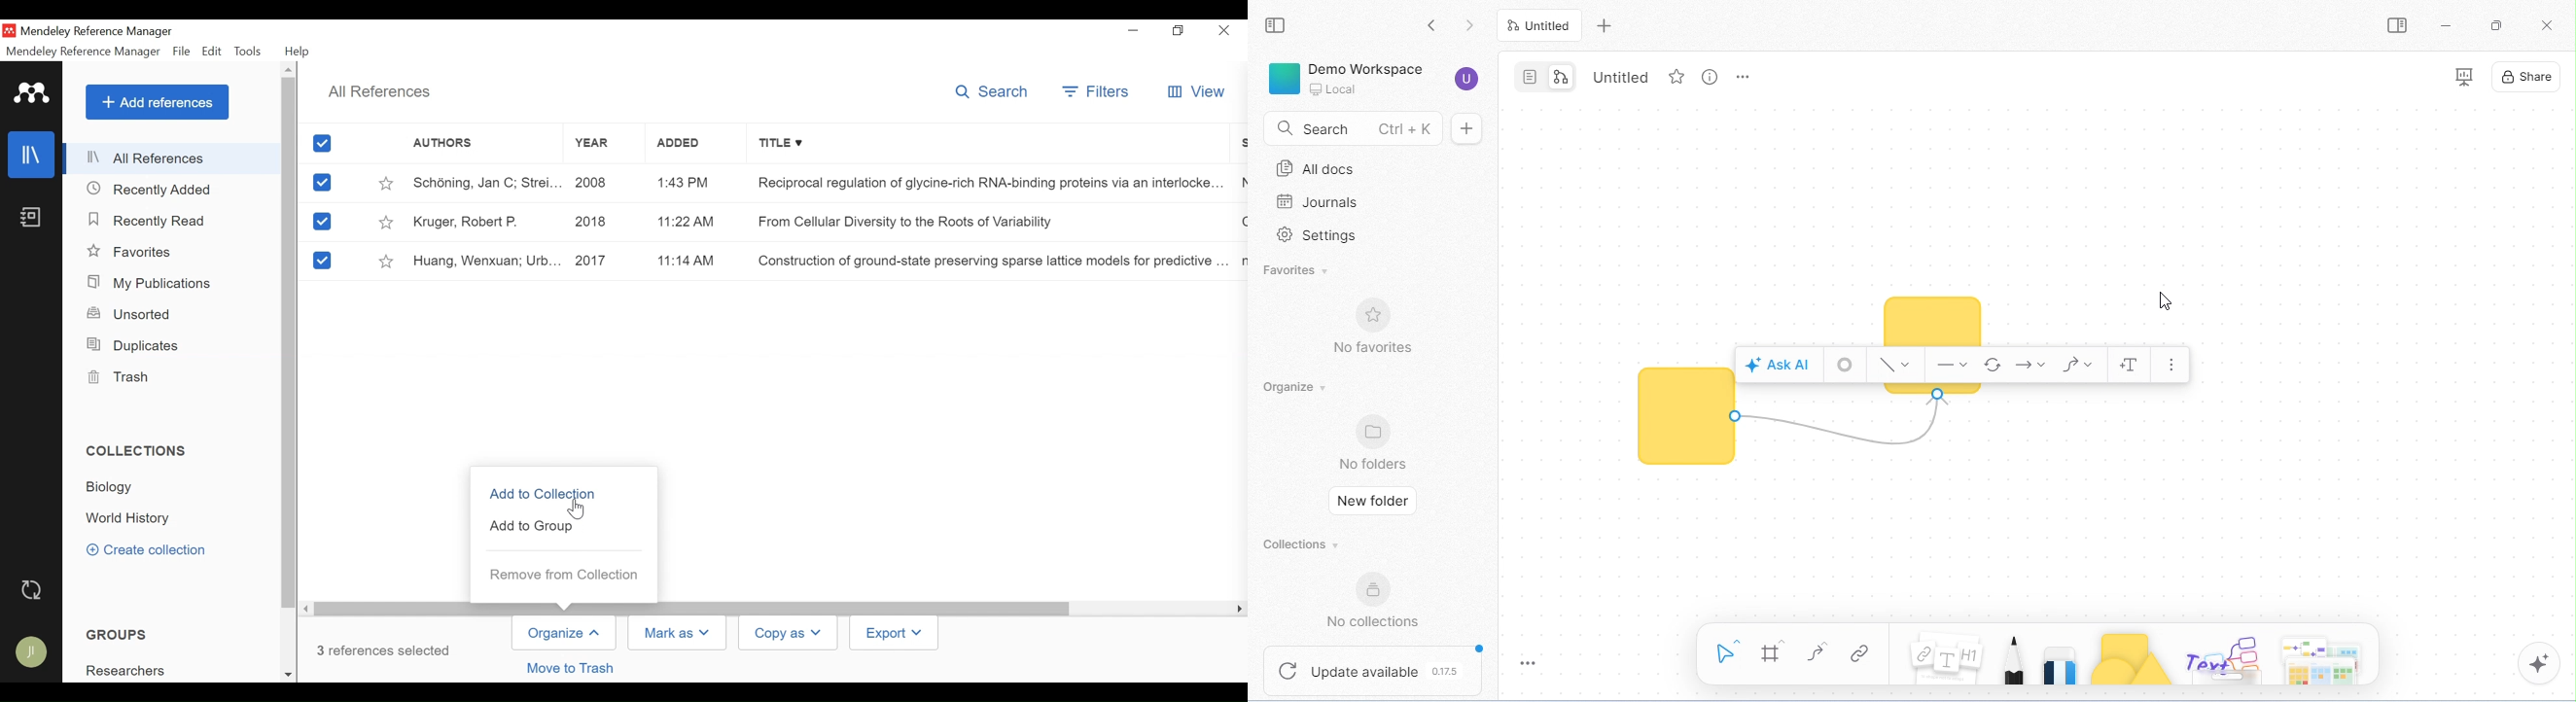  What do you see at coordinates (580, 507) in the screenshot?
I see `Cursor` at bounding box center [580, 507].